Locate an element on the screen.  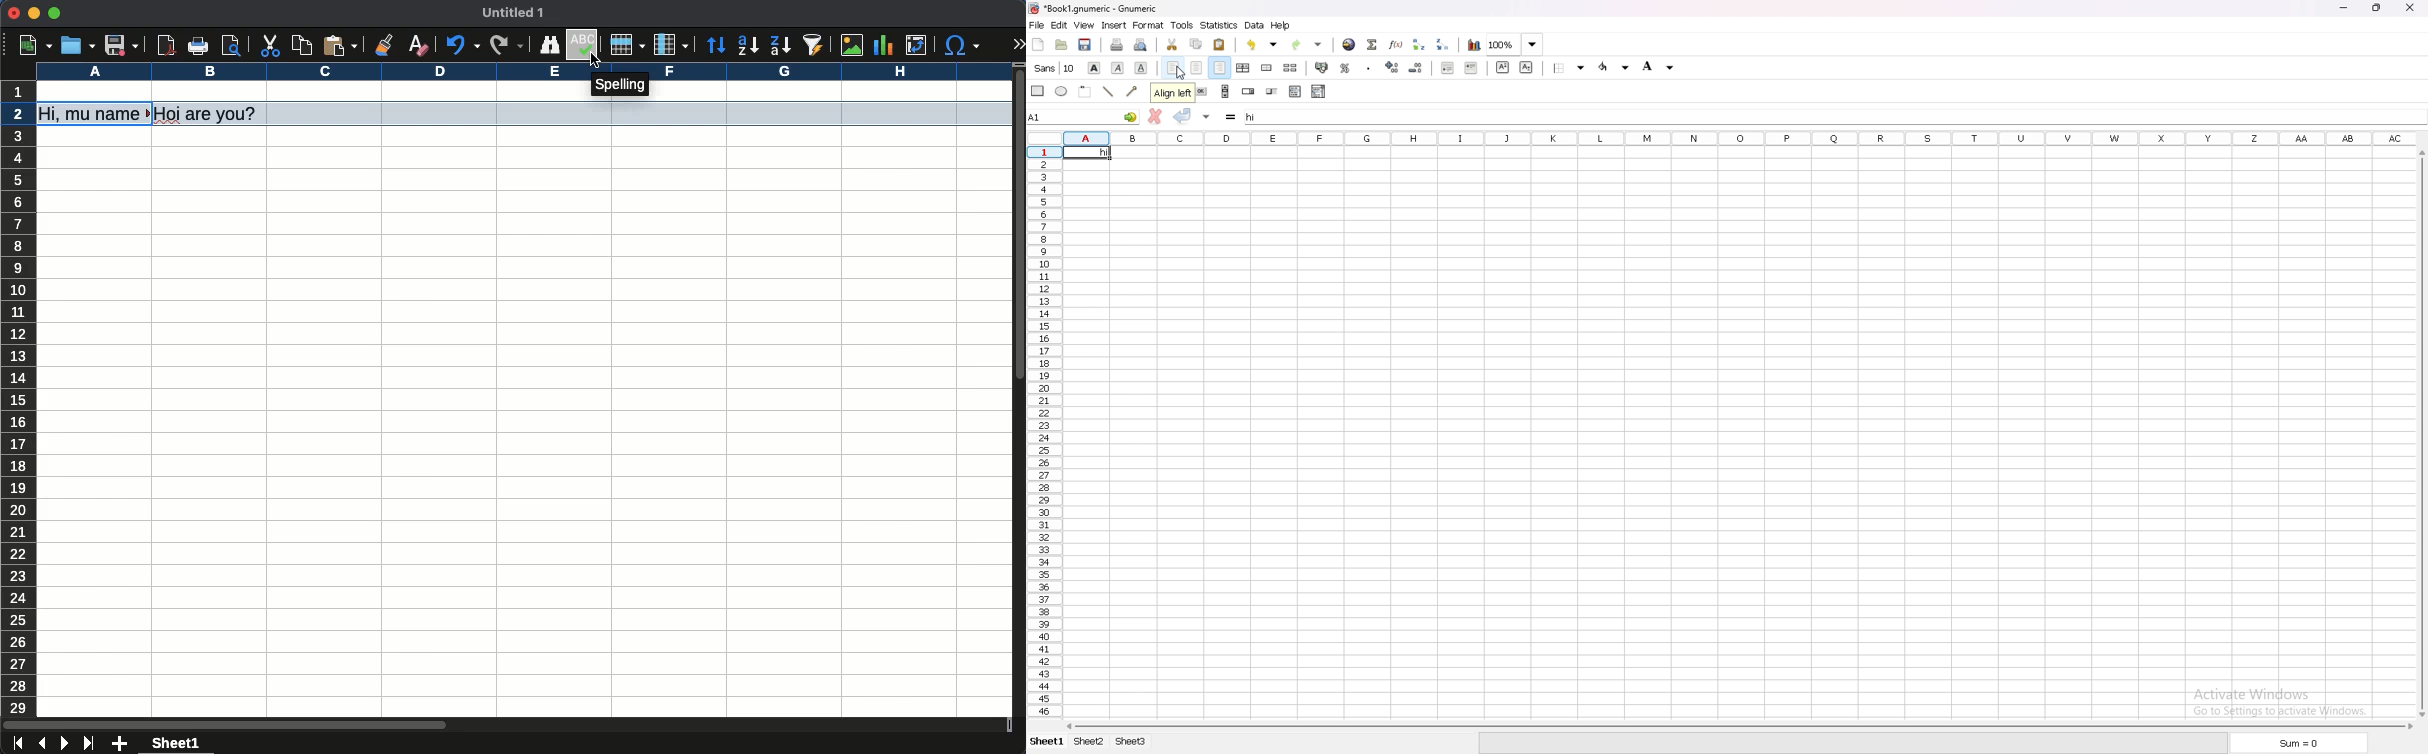
save is located at coordinates (122, 45).